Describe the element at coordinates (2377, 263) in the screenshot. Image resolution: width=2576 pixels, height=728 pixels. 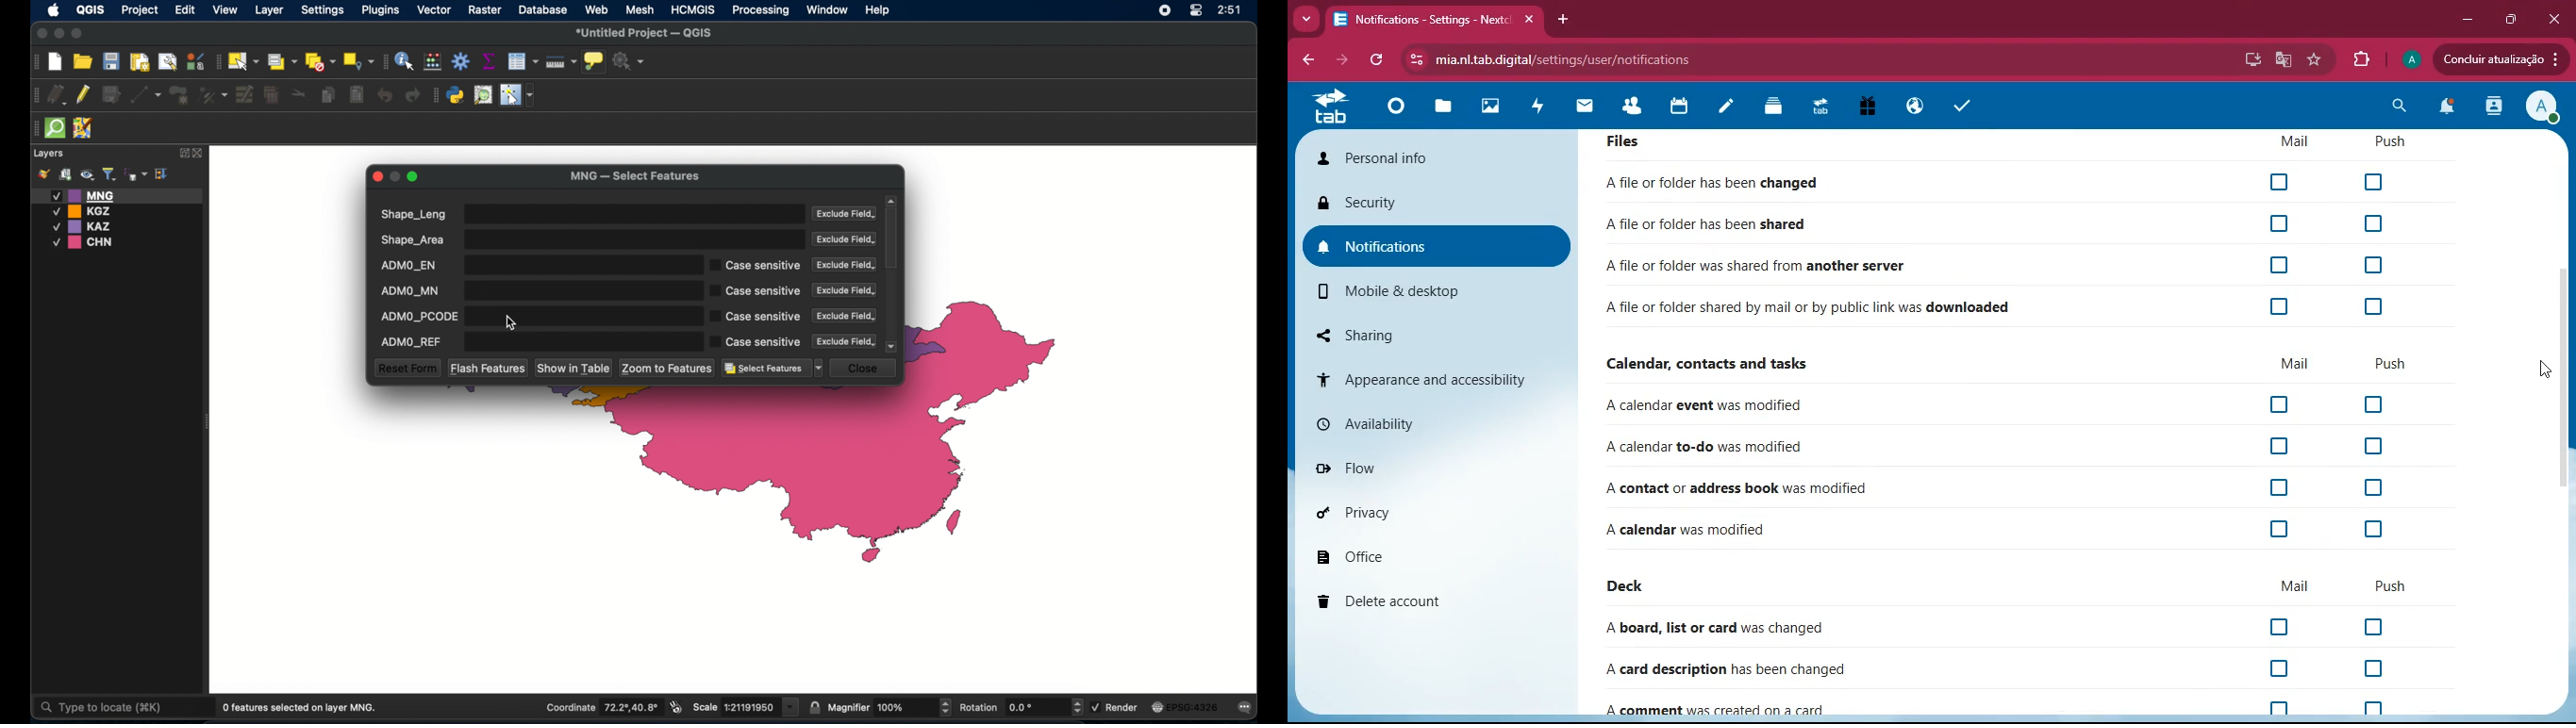
I see `Checkbox` at that location.